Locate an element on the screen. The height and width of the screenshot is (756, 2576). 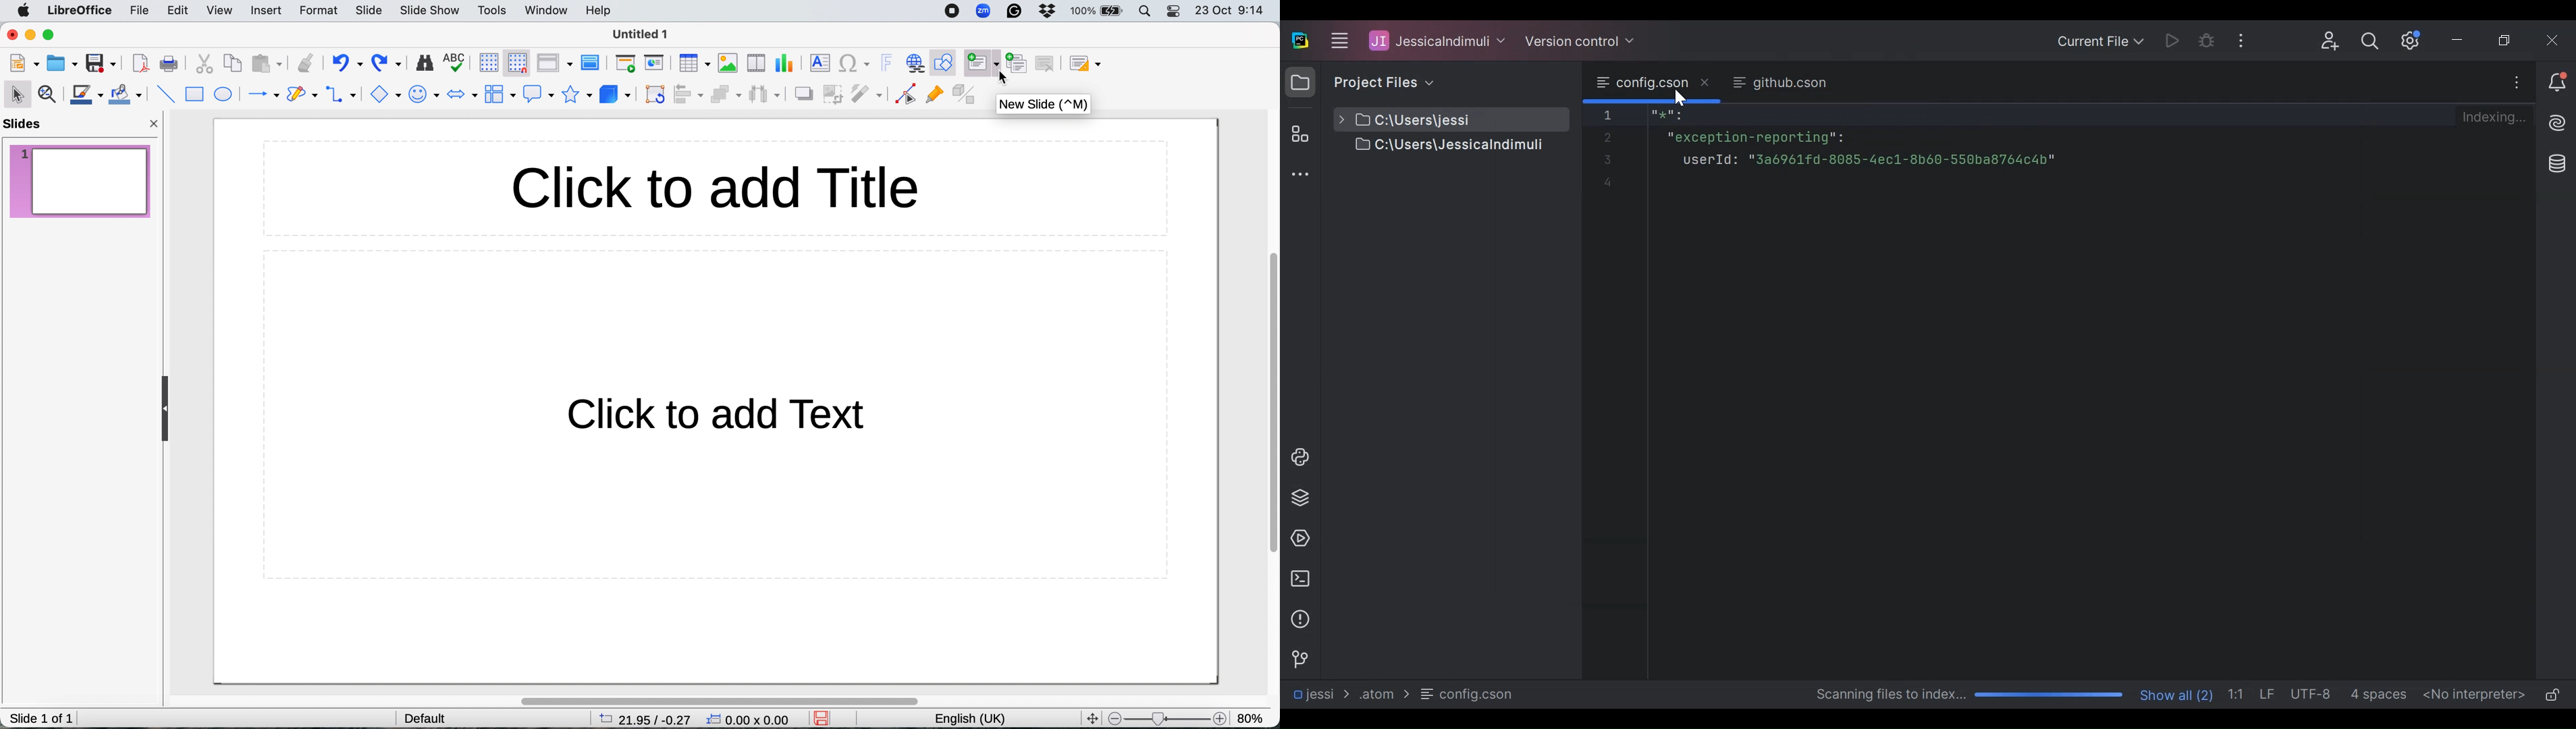
crop image is located at coordinates (833, 94).